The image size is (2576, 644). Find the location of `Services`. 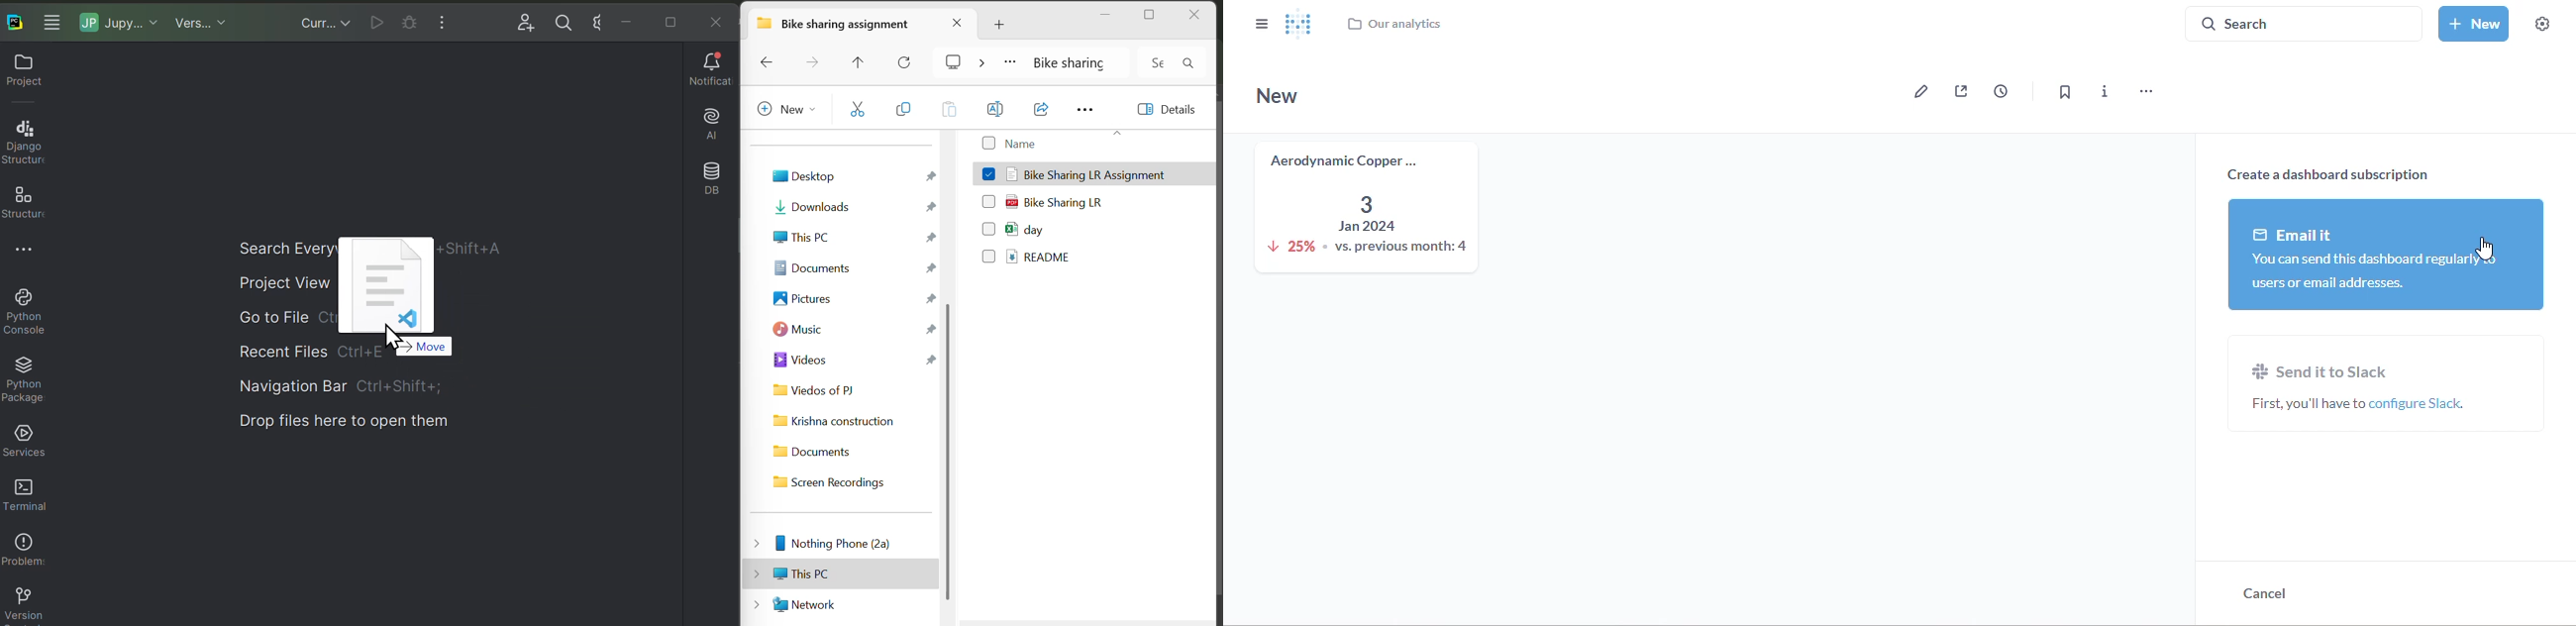

Services is located at coordinates (26, 439).